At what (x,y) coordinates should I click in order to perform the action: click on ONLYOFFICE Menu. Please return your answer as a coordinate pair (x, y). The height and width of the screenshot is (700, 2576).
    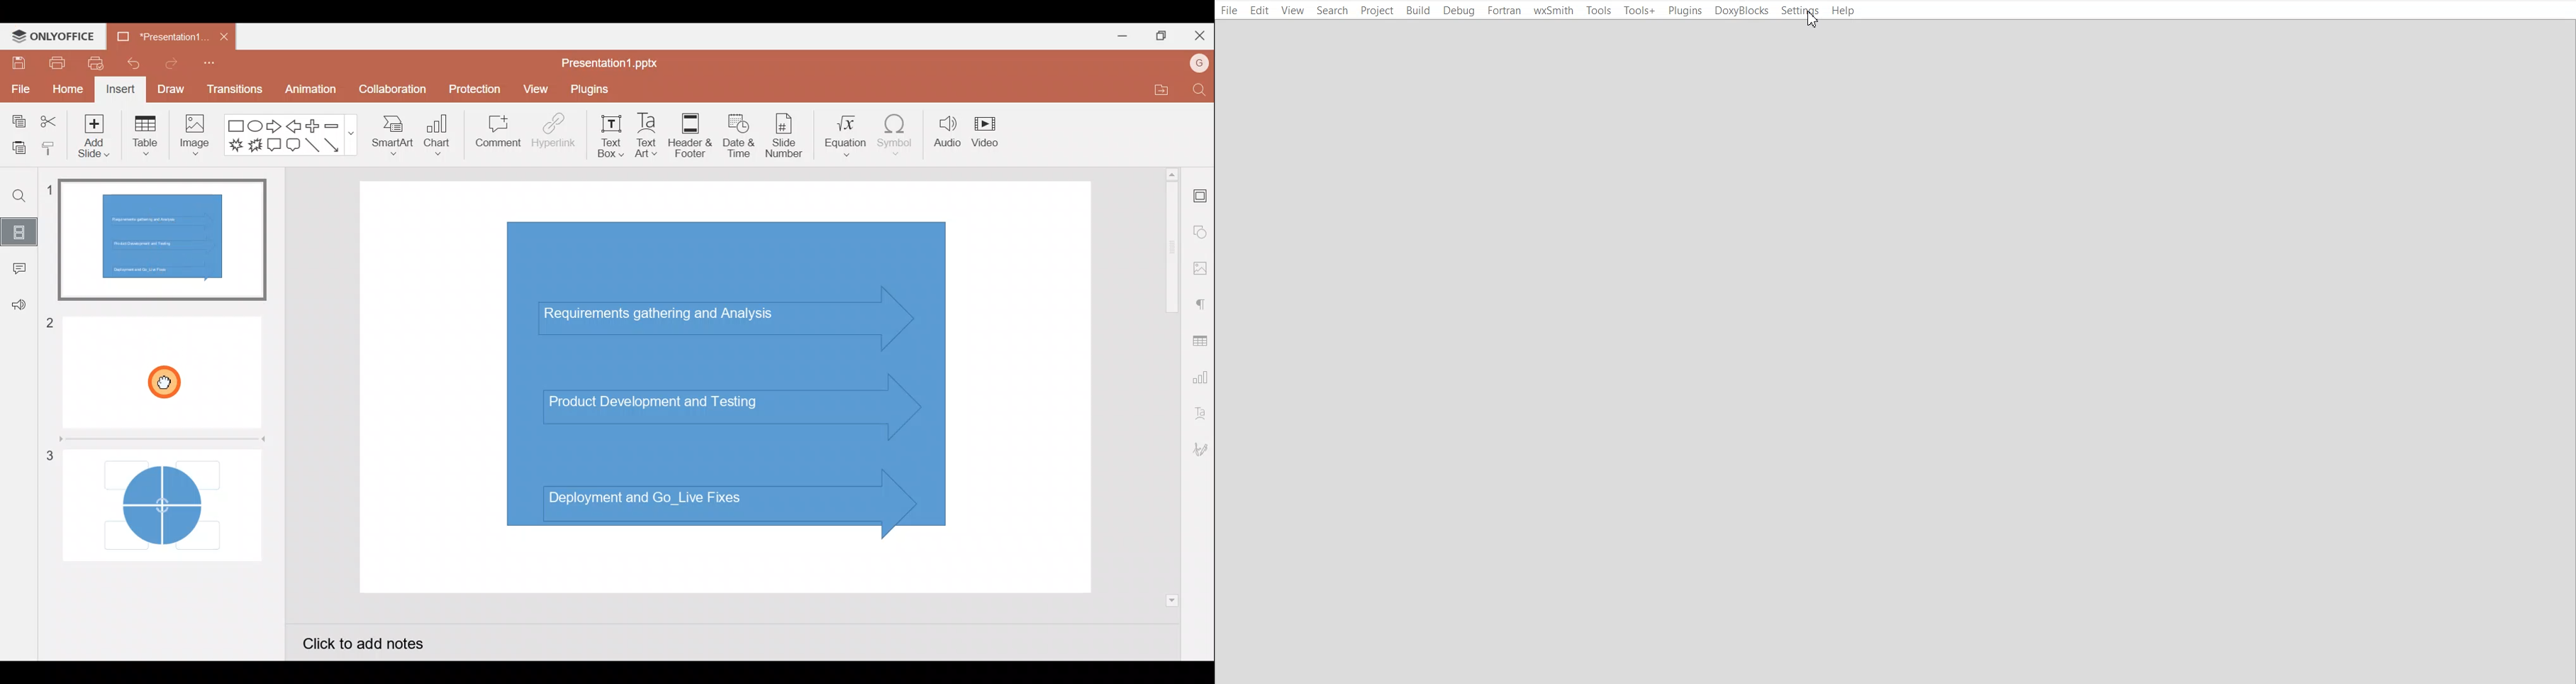
    Looking at the image, I should click on (59, 37).